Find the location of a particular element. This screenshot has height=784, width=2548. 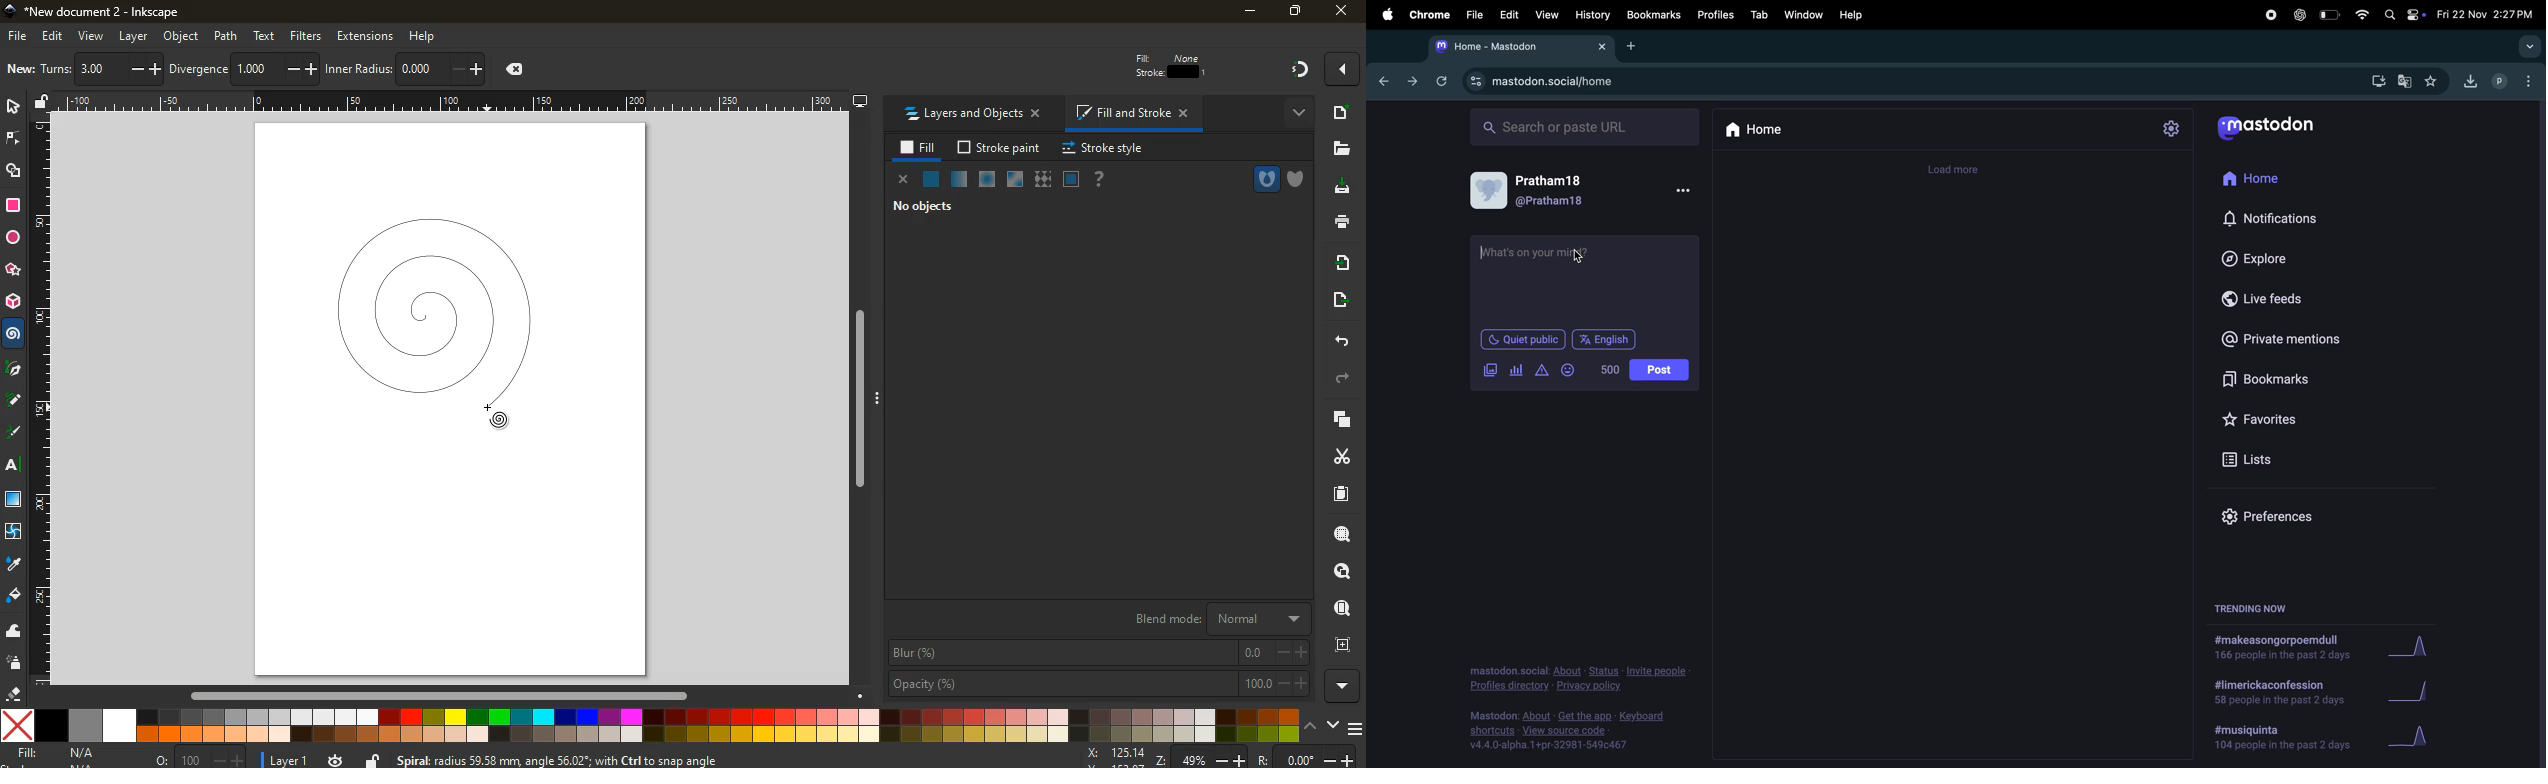

view is located at coordinates (92, 37).